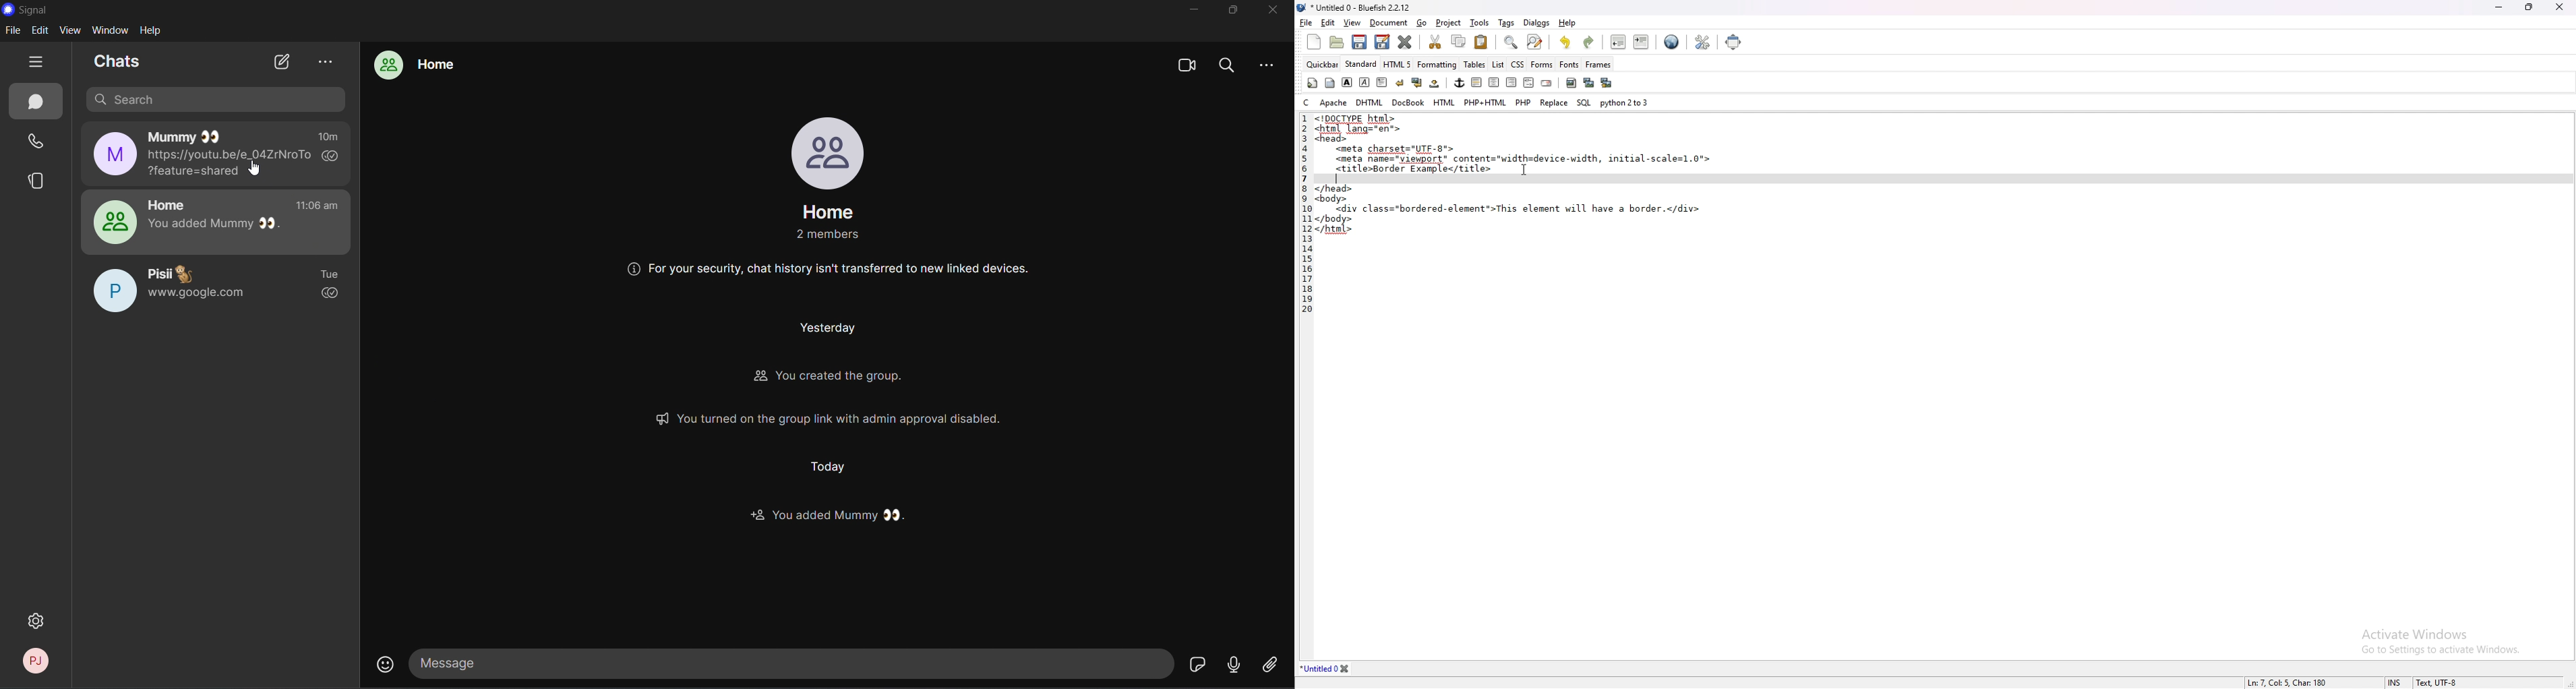 This screenshot has height=700, width=2576. Describe the element at coordinates (1328, 23) in the screenshot. I see `edit` at that location.